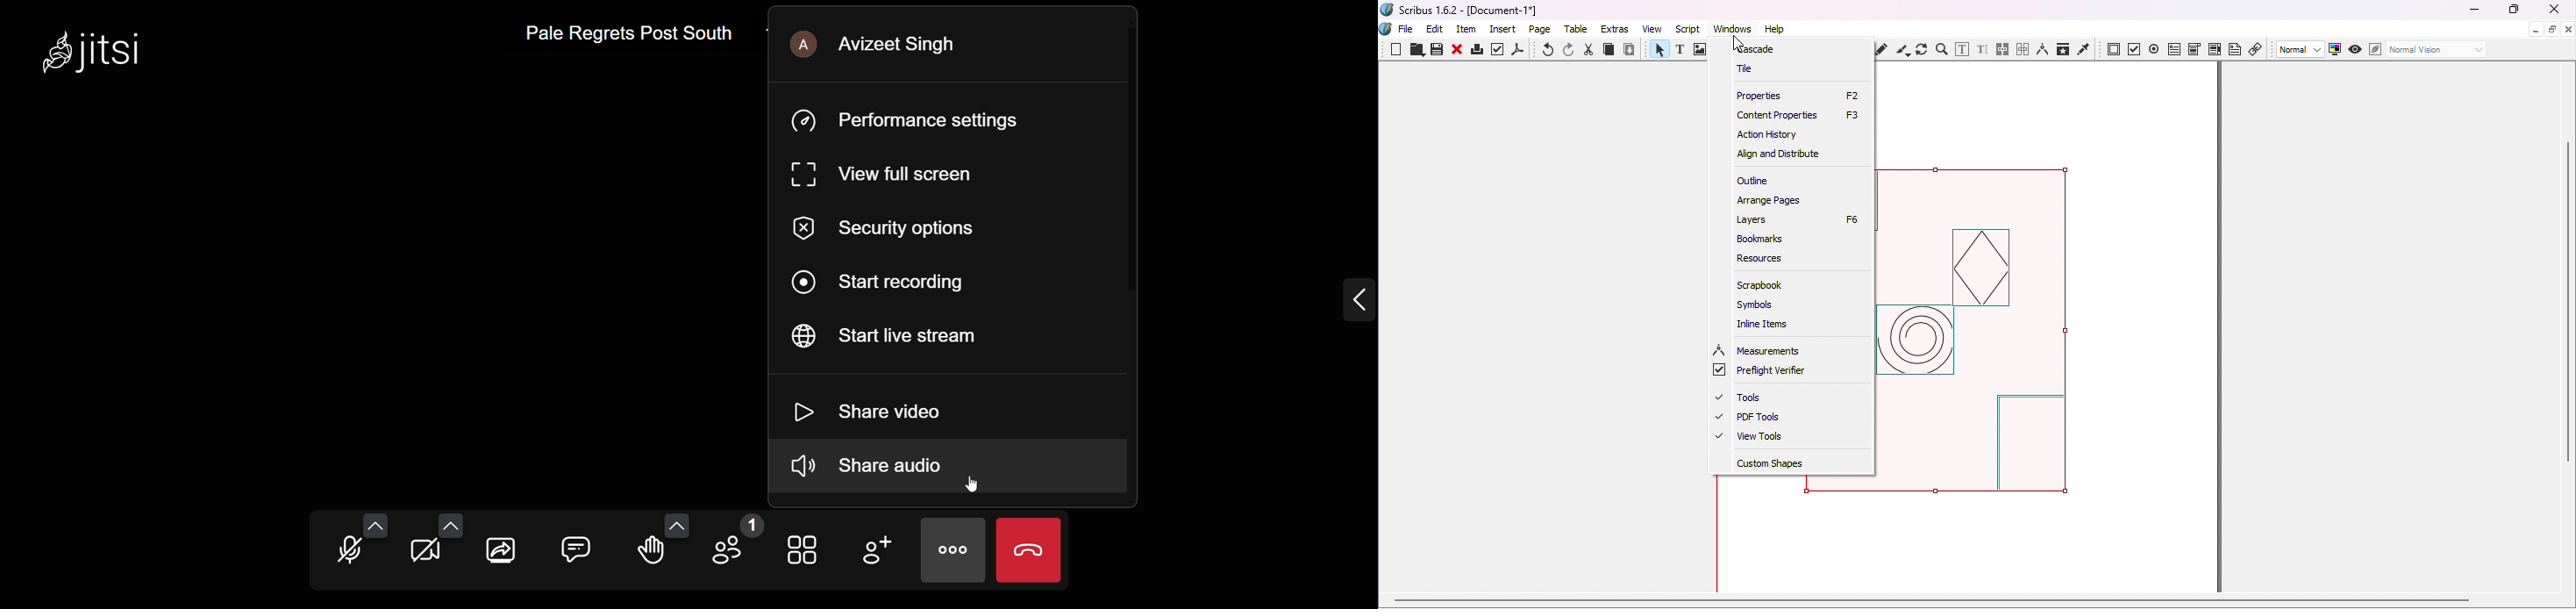 The height and width of the screenshot is (616, 2576). I want to click on Maximize, so click(2551, 28).